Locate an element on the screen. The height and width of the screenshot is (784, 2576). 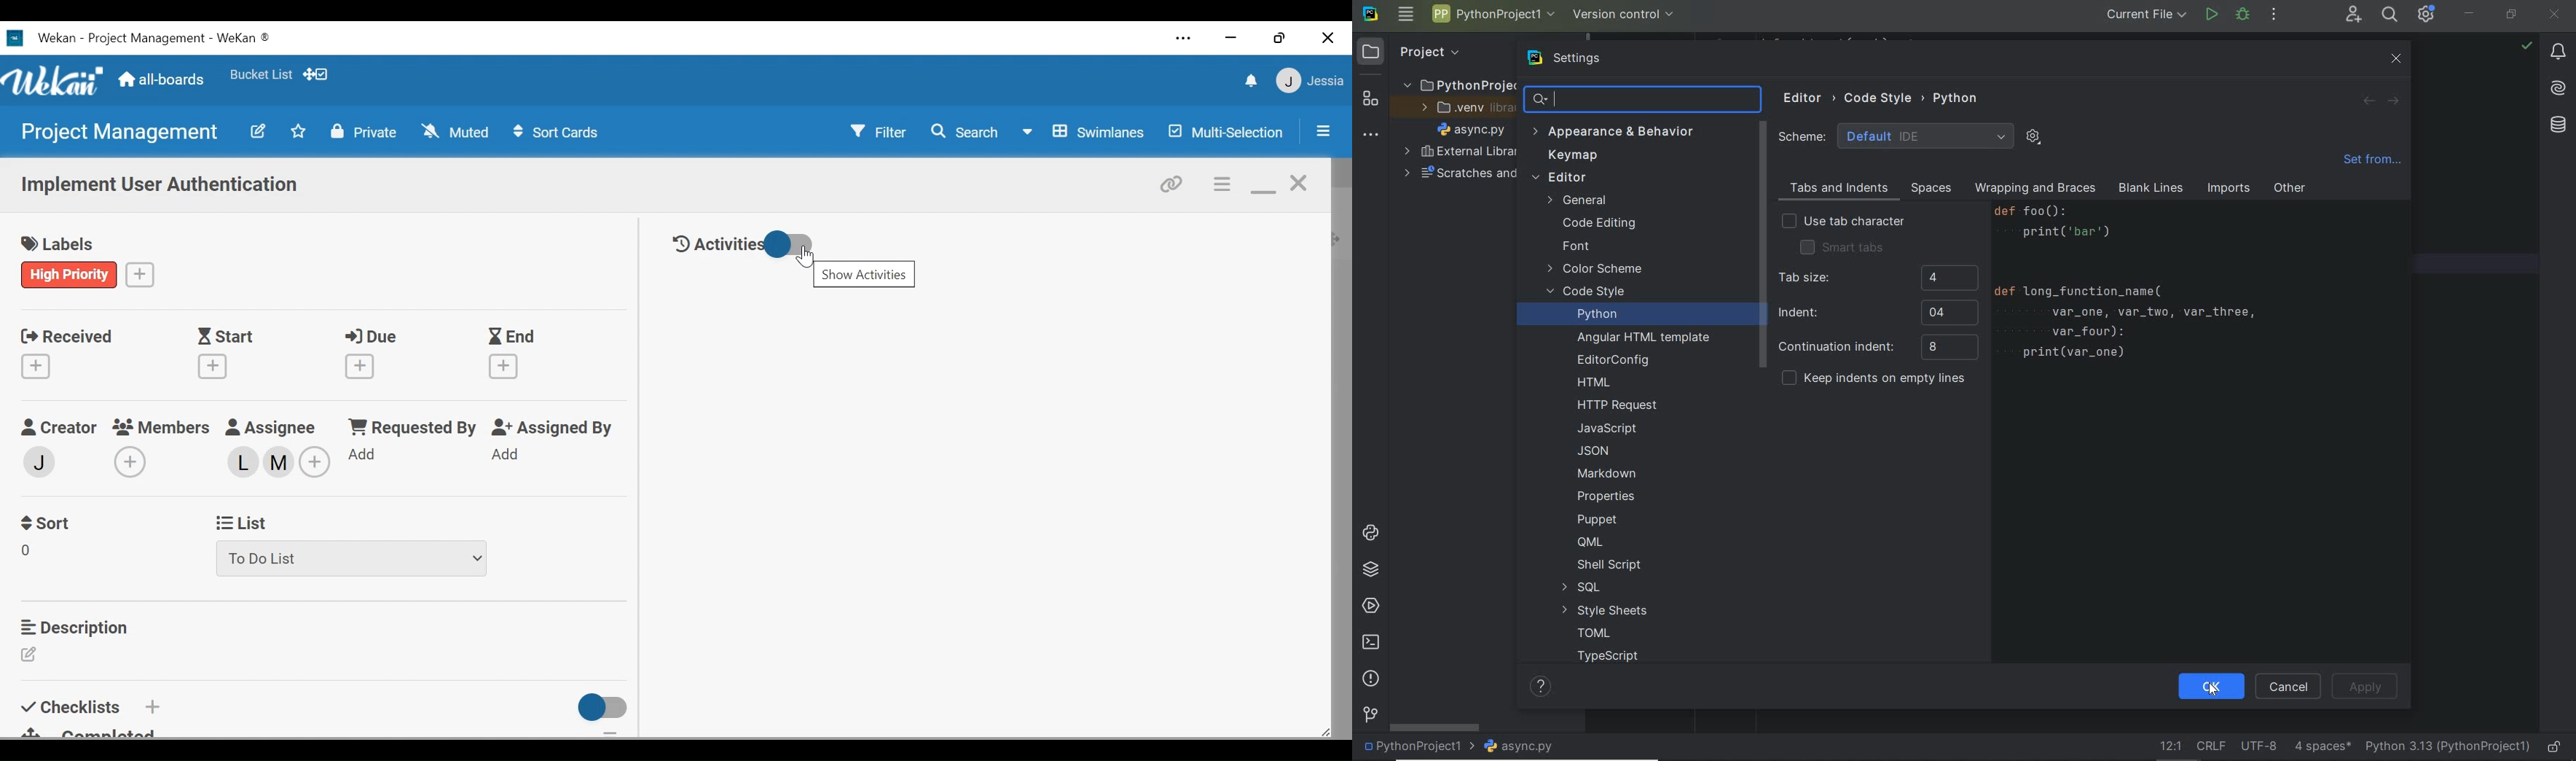
notifications is located at coordinates (1247, 82).